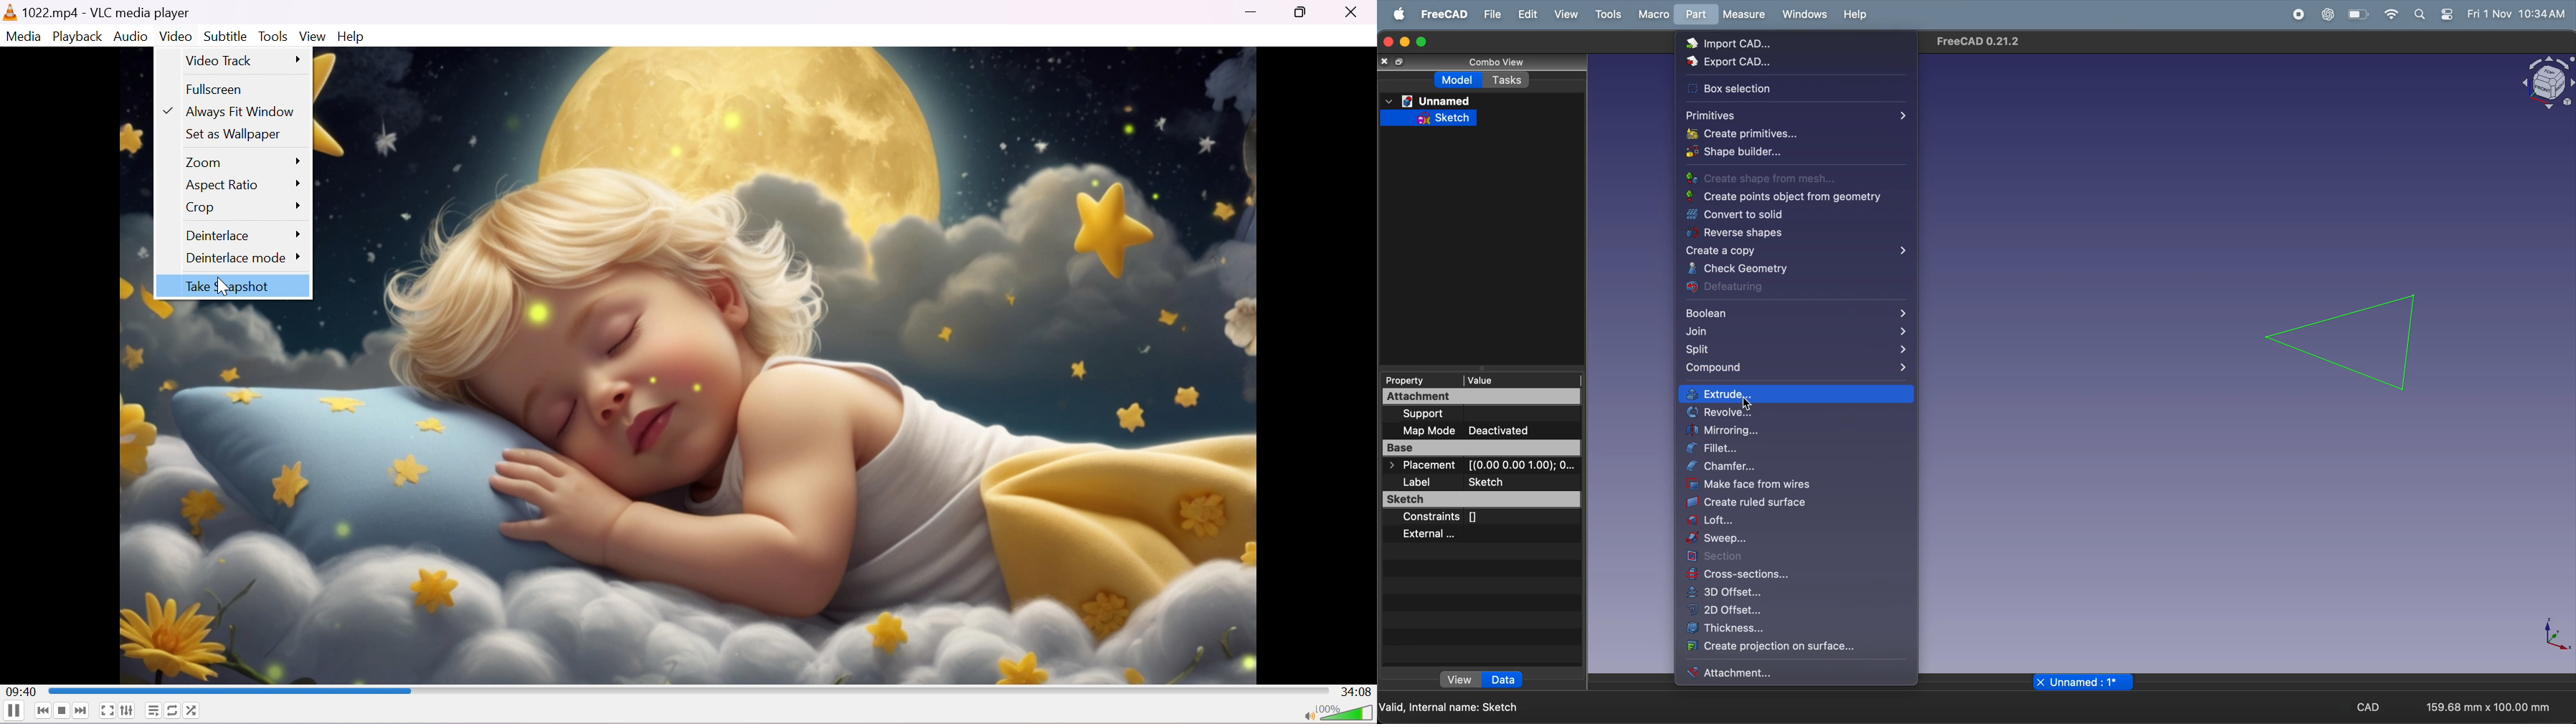 The image size is (2576, 728). Describe the element at coordinates (1460, 80) in the screenshot. I see `model` at that location.